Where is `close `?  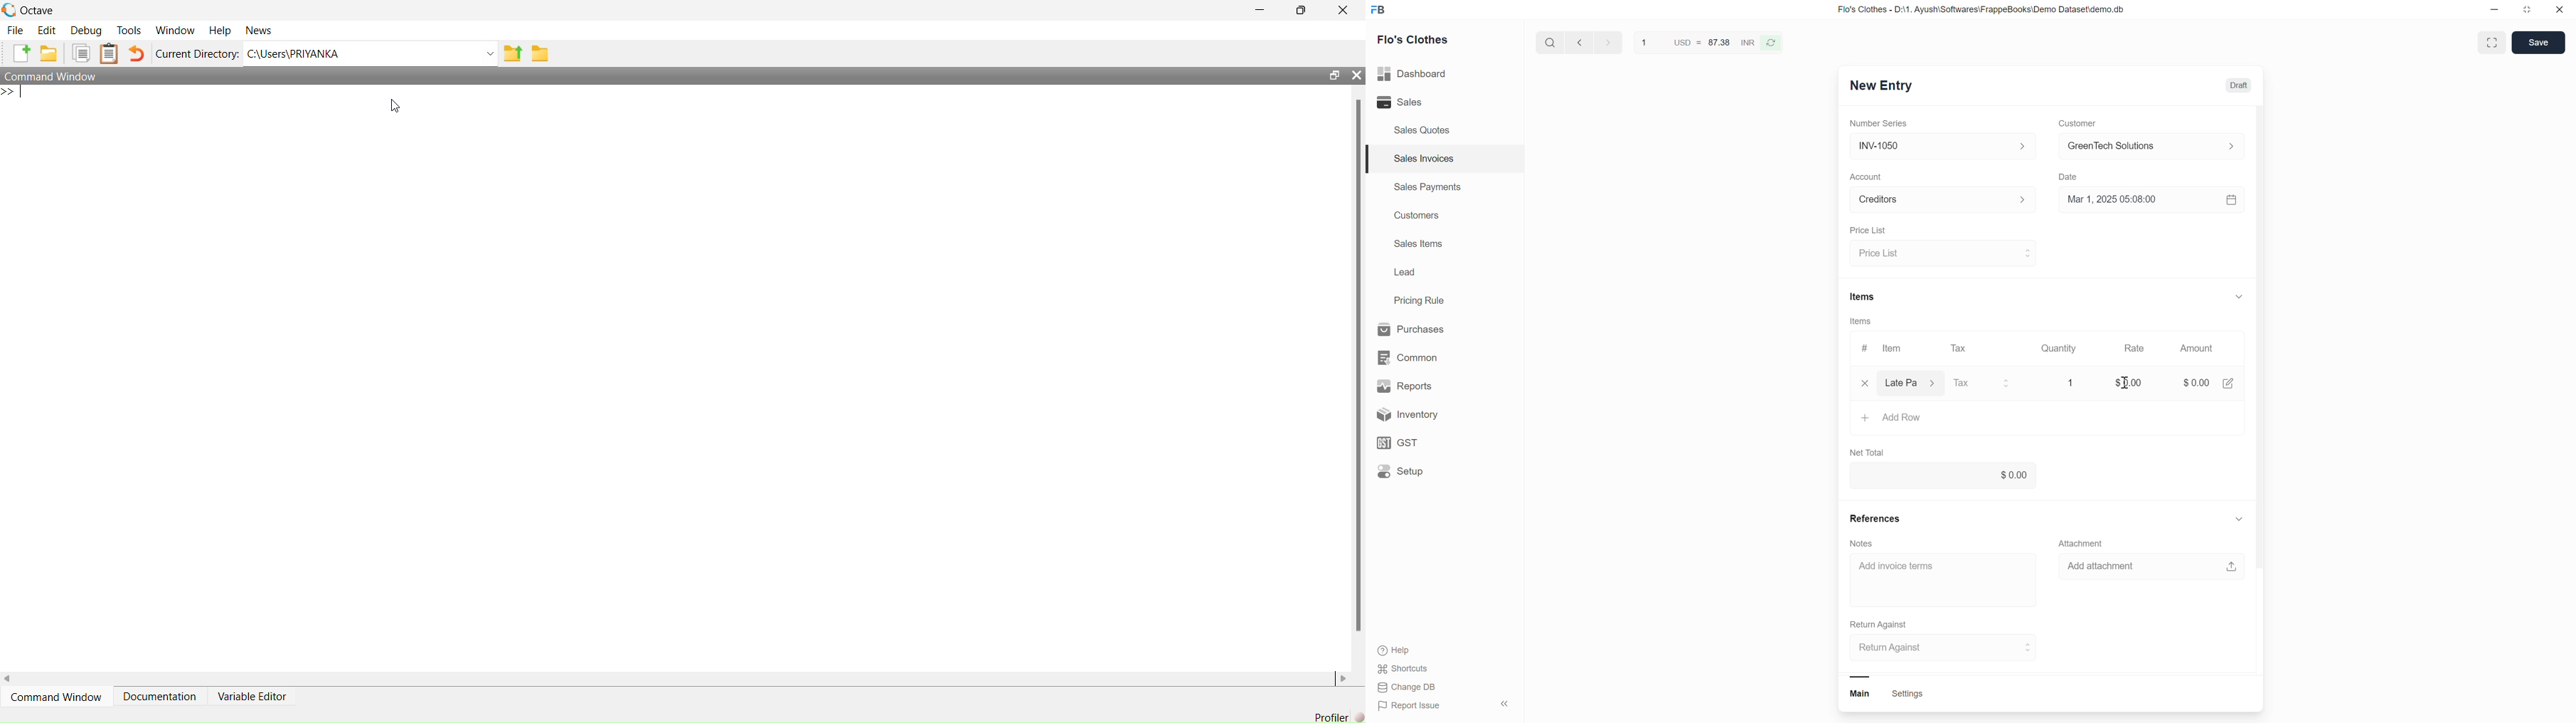 close  is located at coordinates (1860, 385).